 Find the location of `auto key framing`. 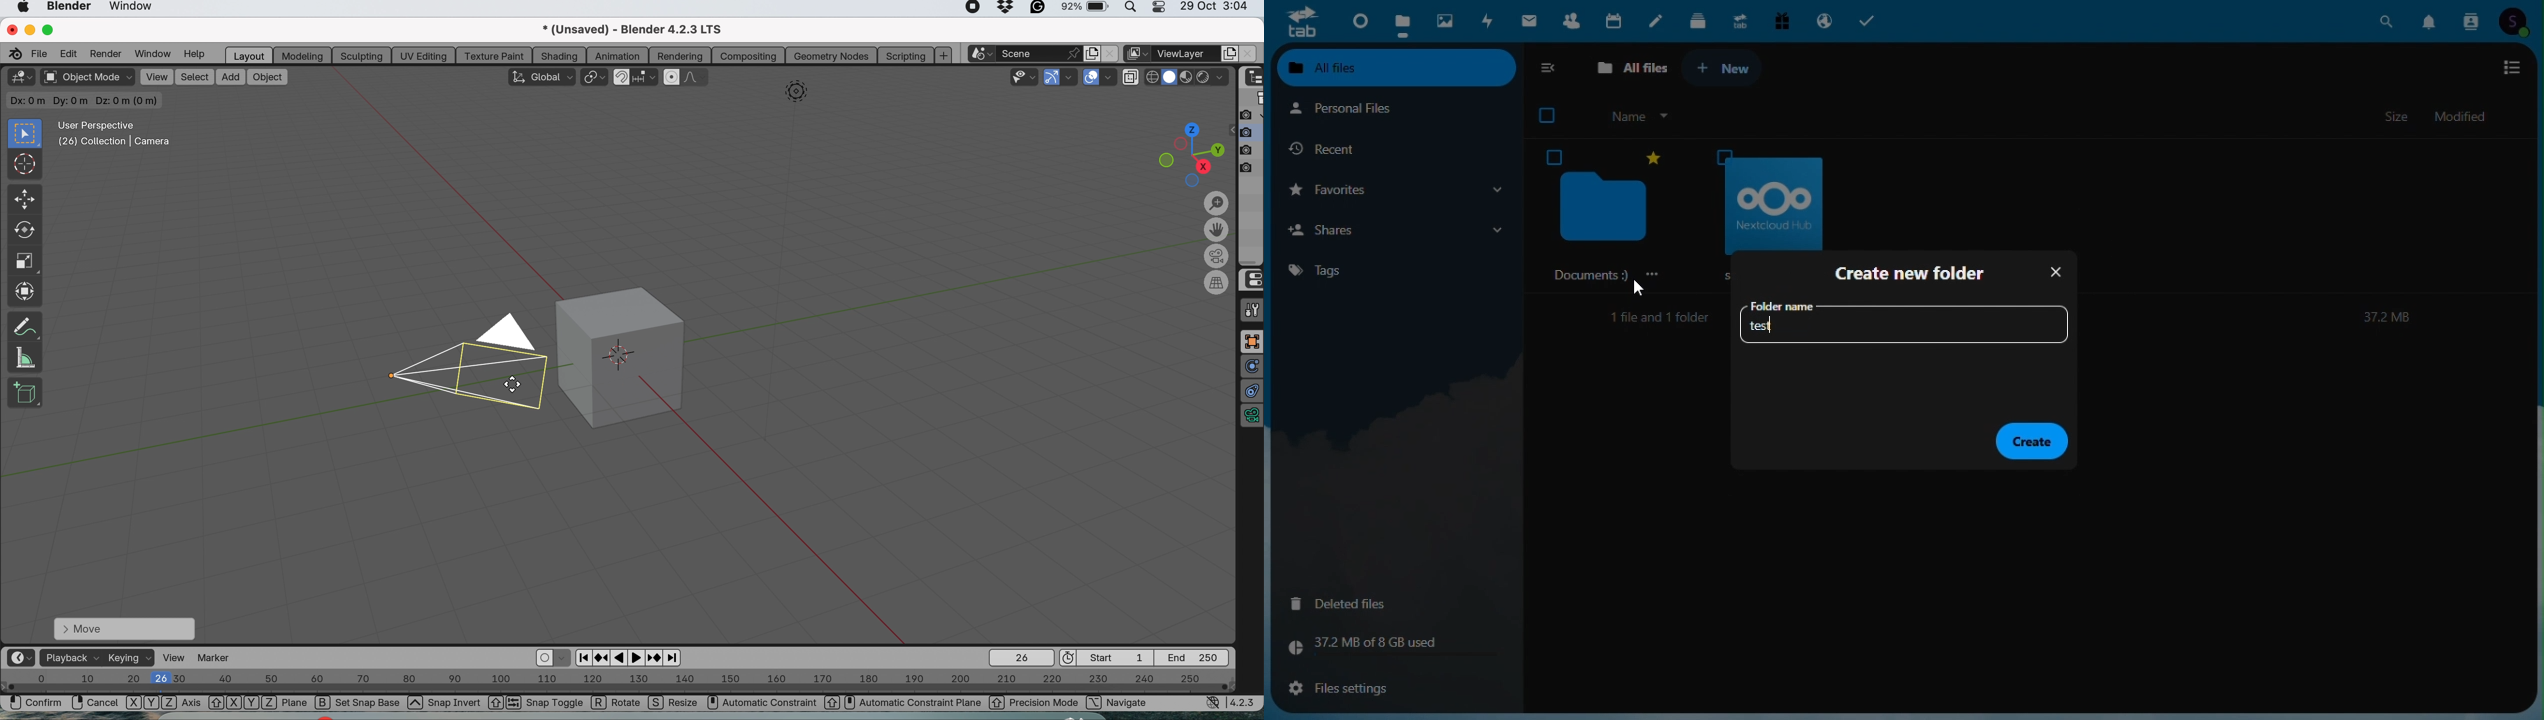

auto key framing is located at coordinates (564, 657).